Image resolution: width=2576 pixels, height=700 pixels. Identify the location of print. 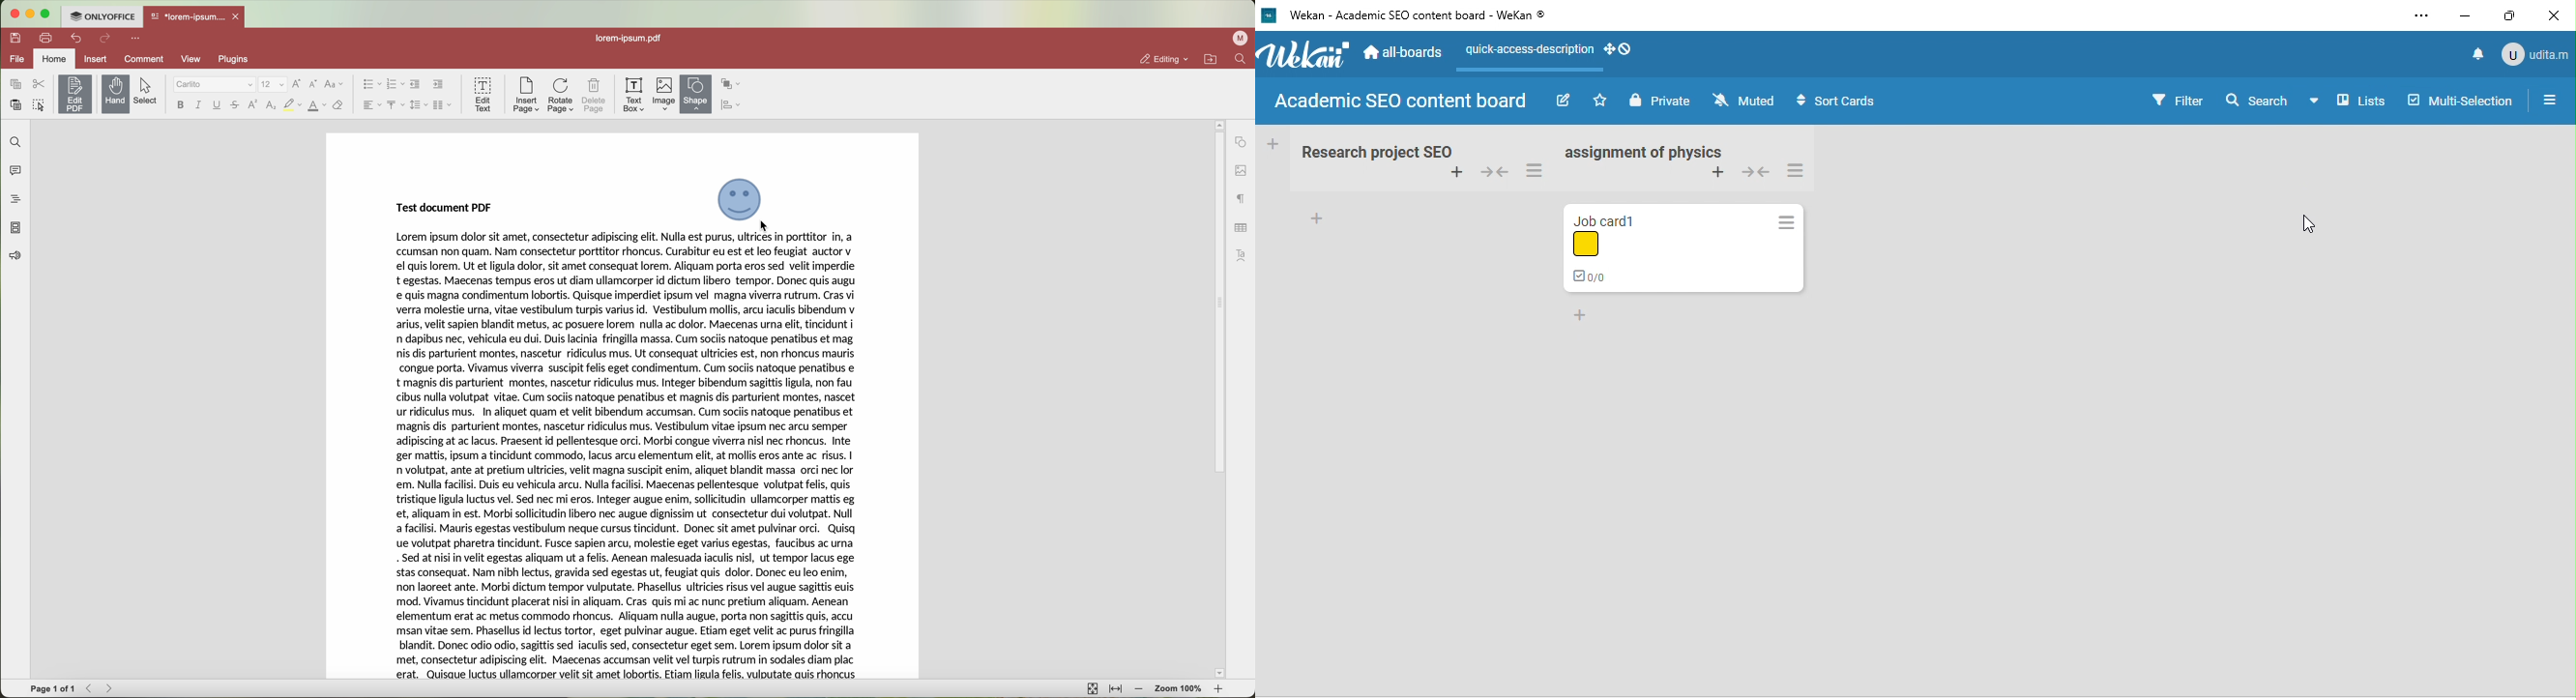
(47, 37).